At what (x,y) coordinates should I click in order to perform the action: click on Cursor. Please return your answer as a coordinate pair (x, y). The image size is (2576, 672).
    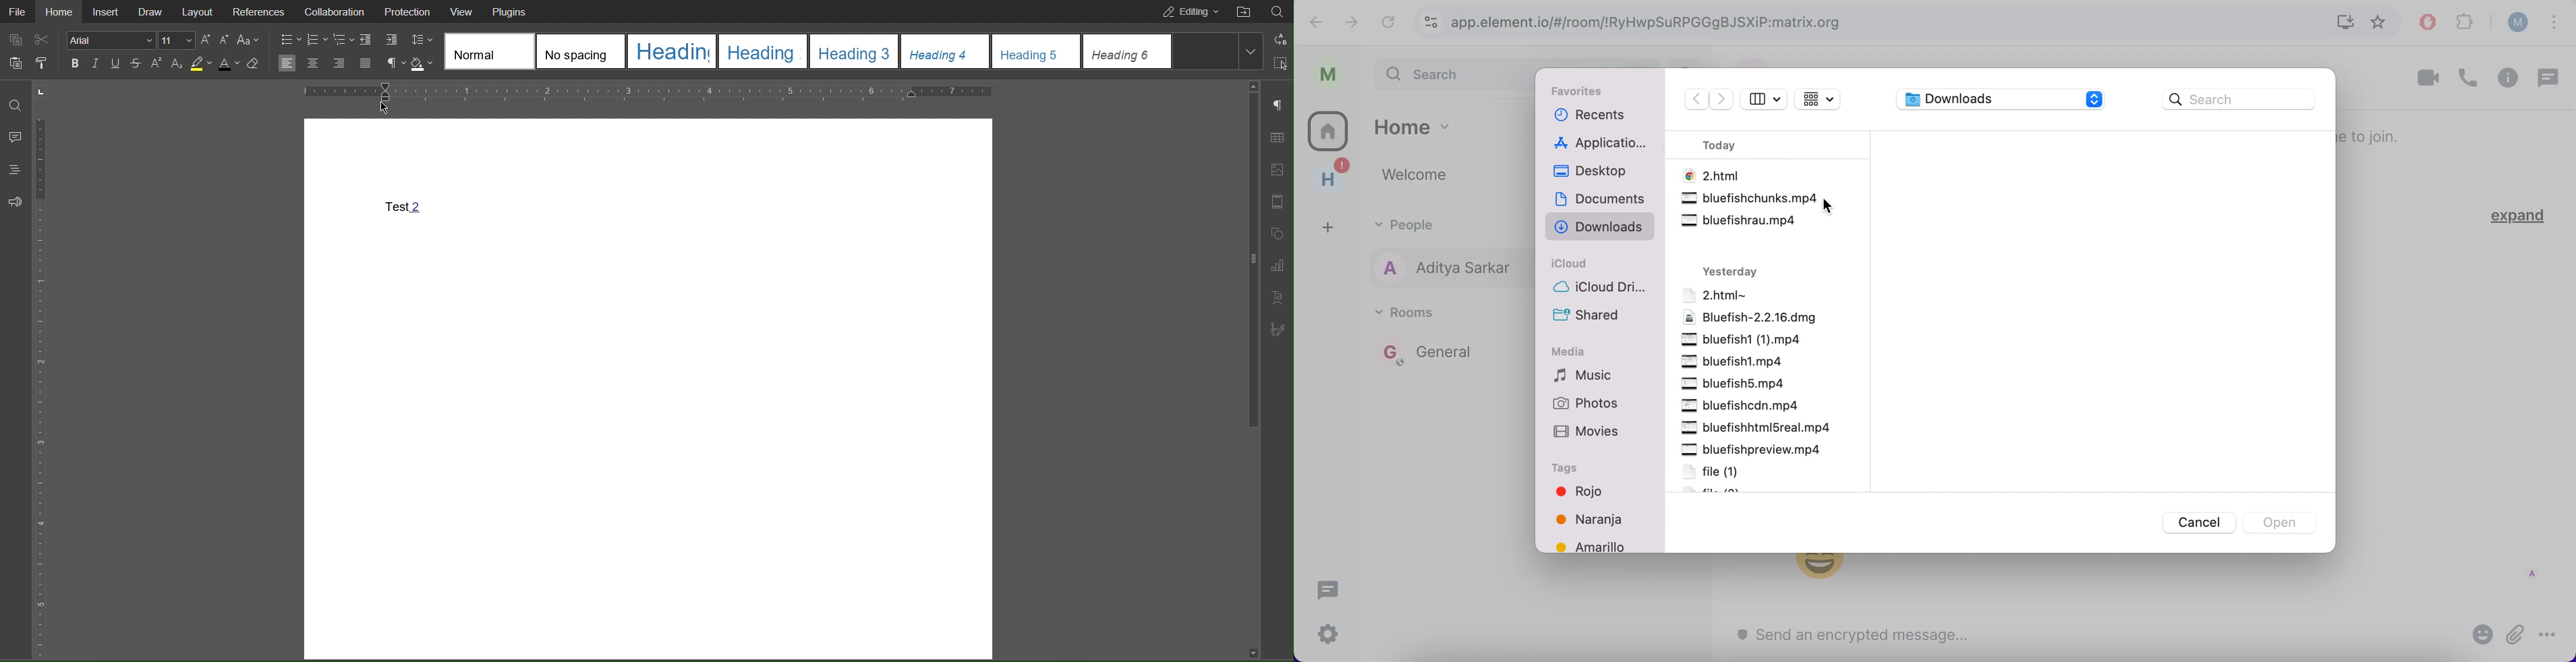
    Looking at the image, I should click on (383, 111).